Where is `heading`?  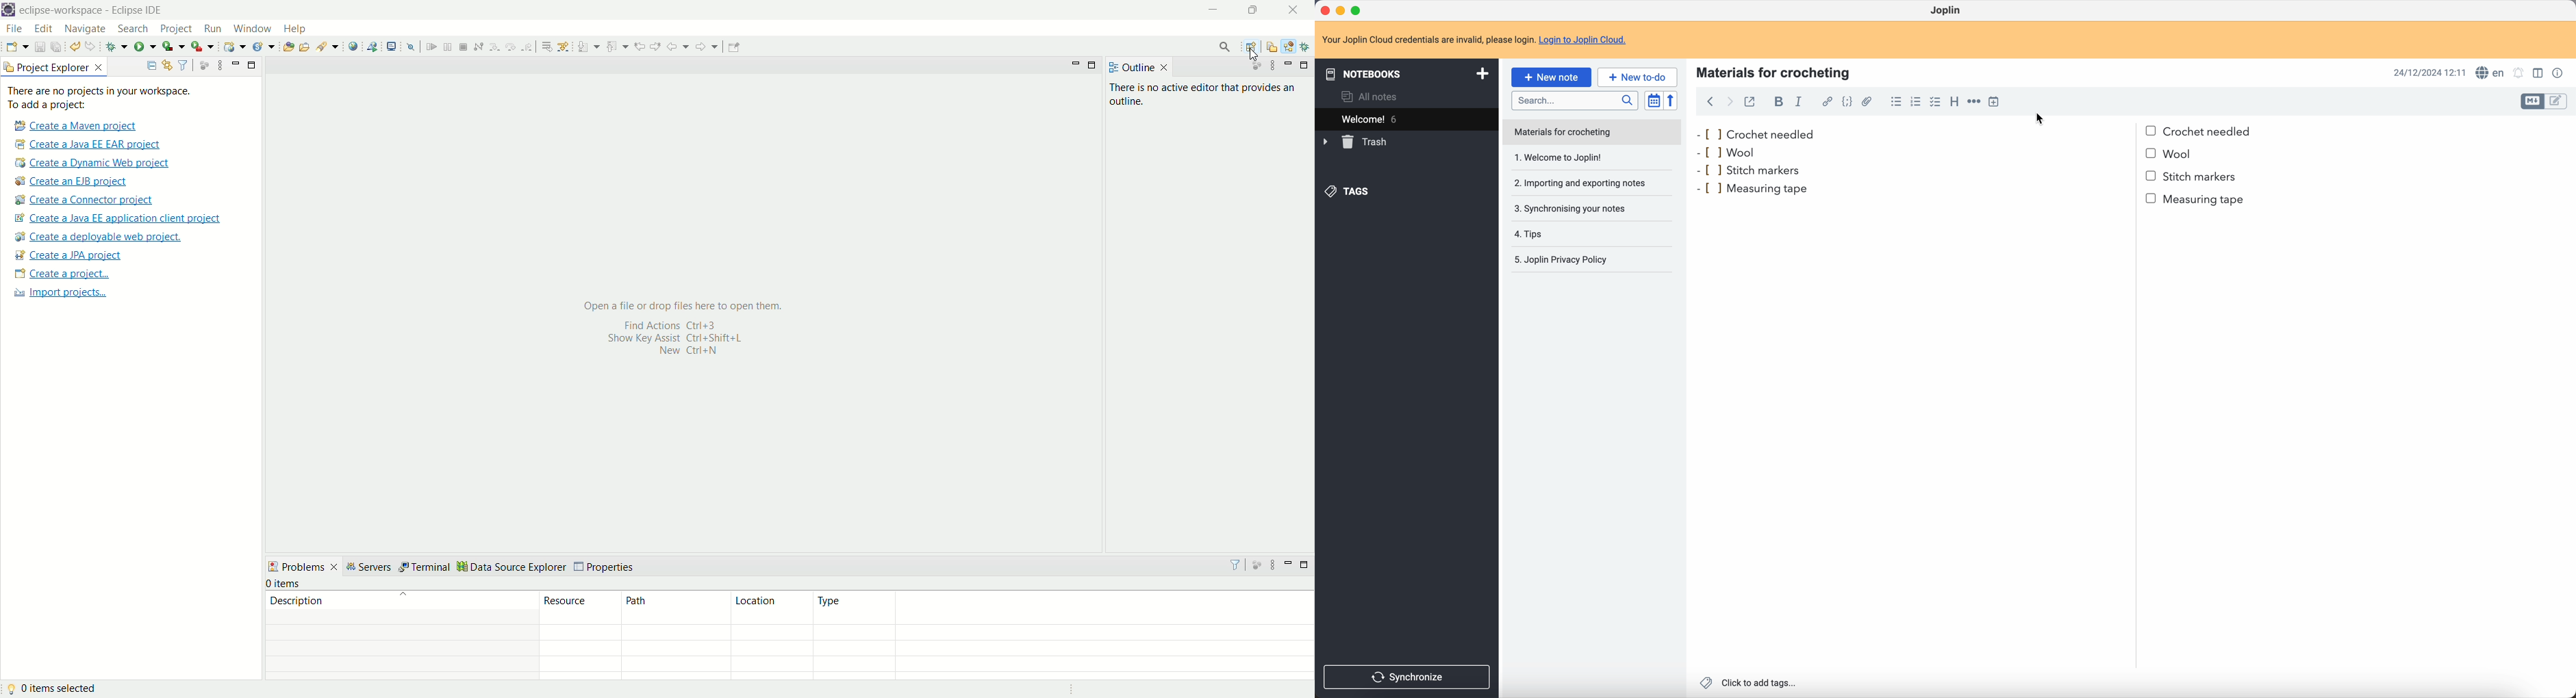 heading is located at coordinates (1953, 101).